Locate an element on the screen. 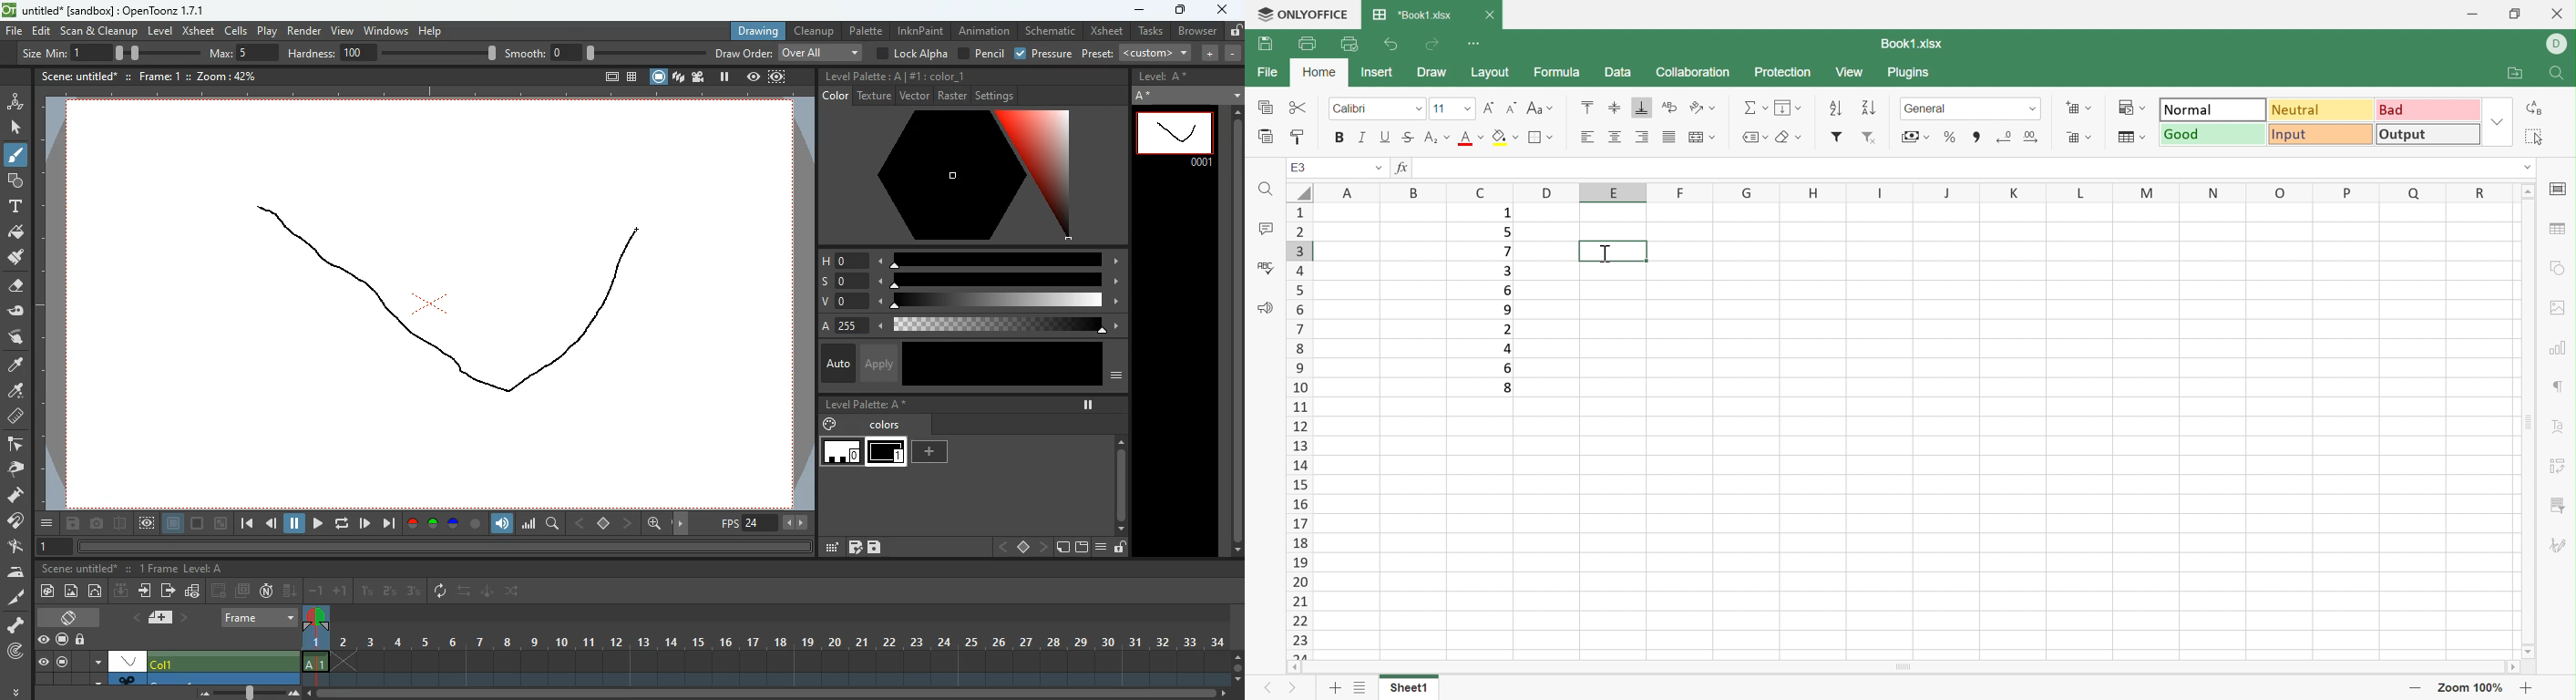 This screenshot has height=700, width=2576. swap is located at coordinates (466, 591).